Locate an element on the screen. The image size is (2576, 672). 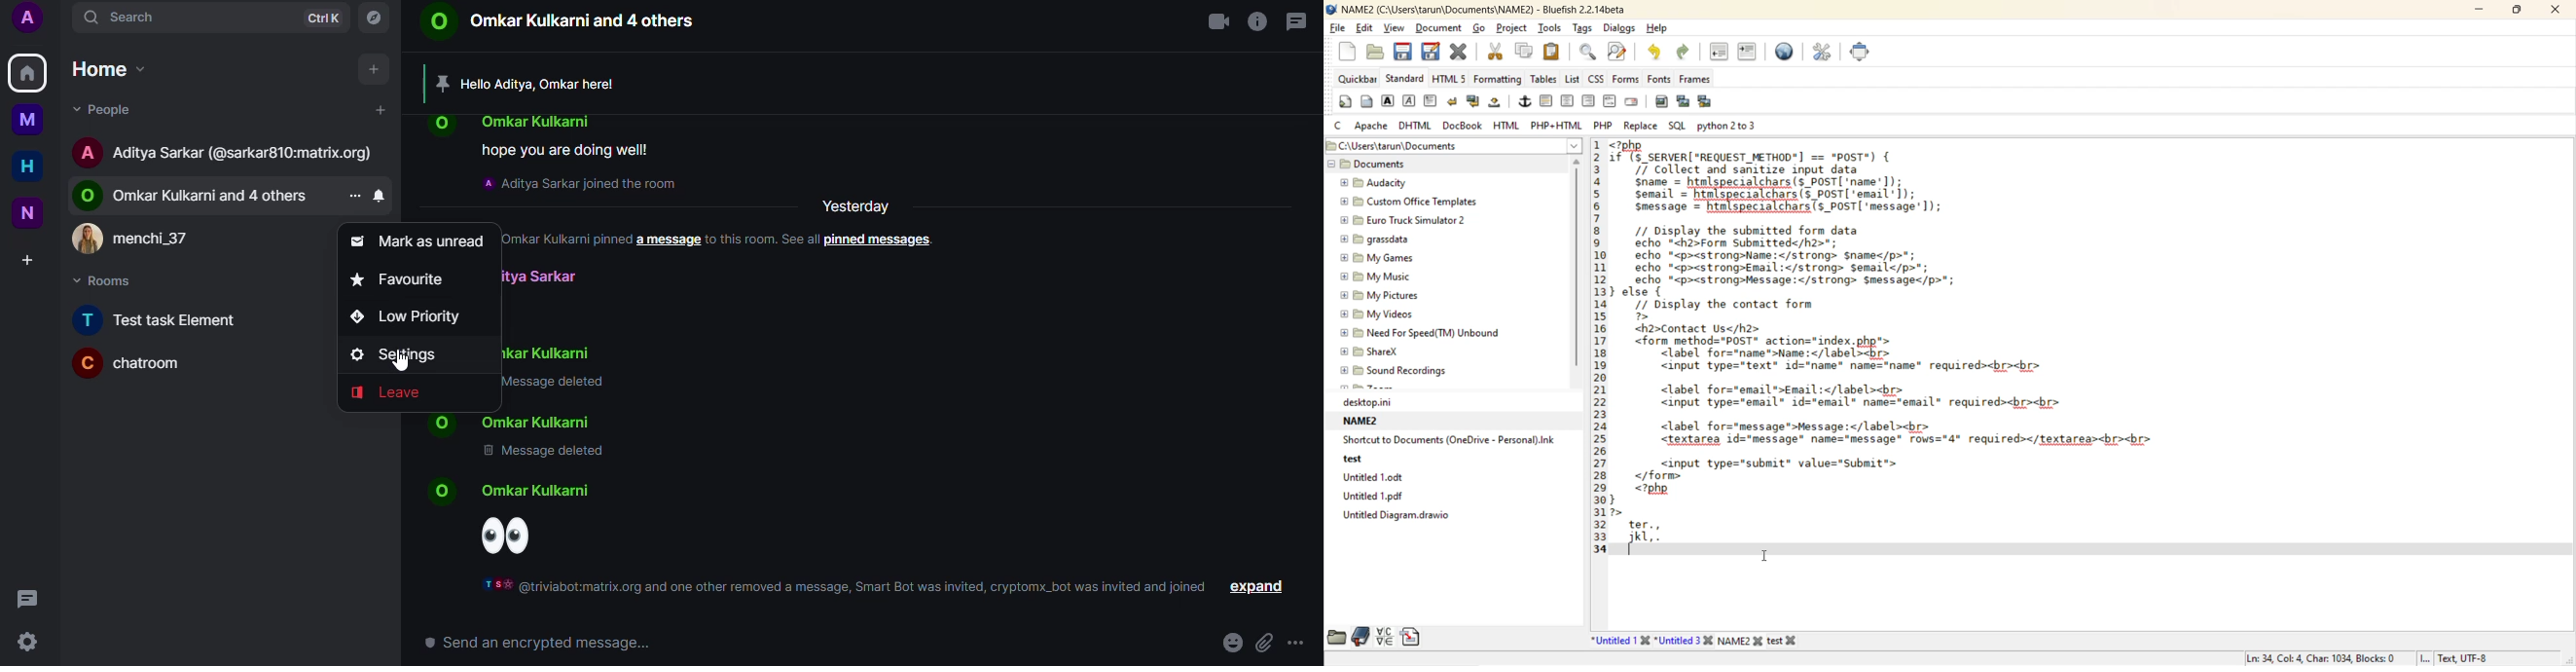
ShareX. is located at coordinates (1374, 352).